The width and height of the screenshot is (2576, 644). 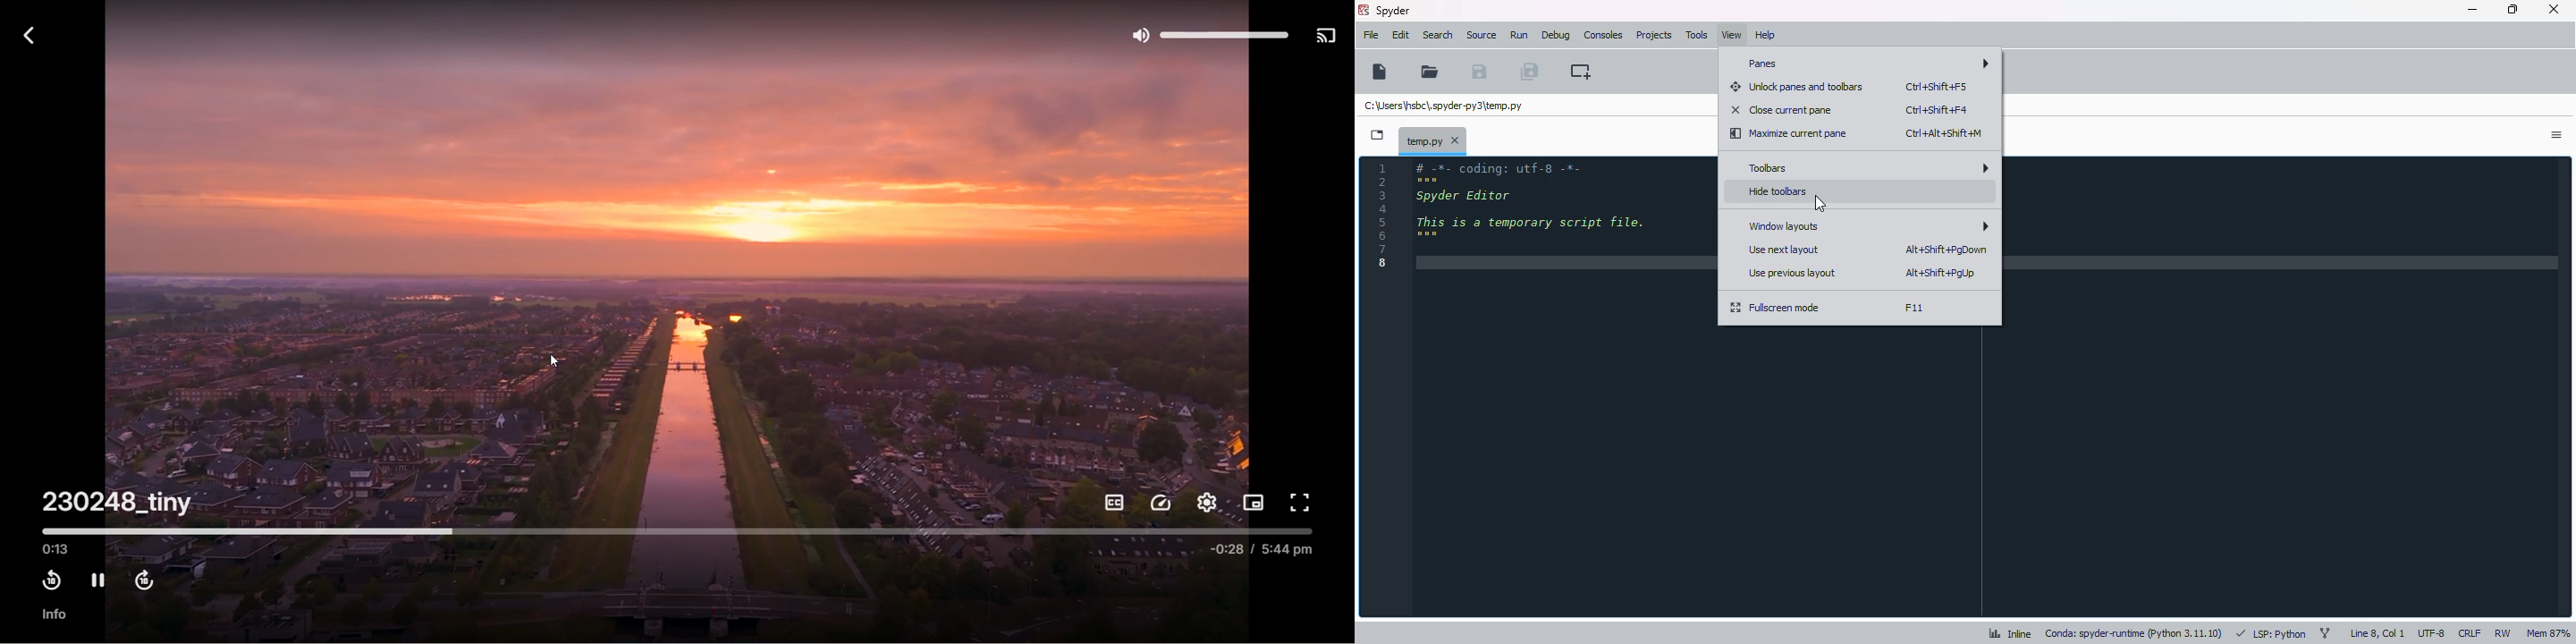 I want to click on info, so click(x=57, y=616).